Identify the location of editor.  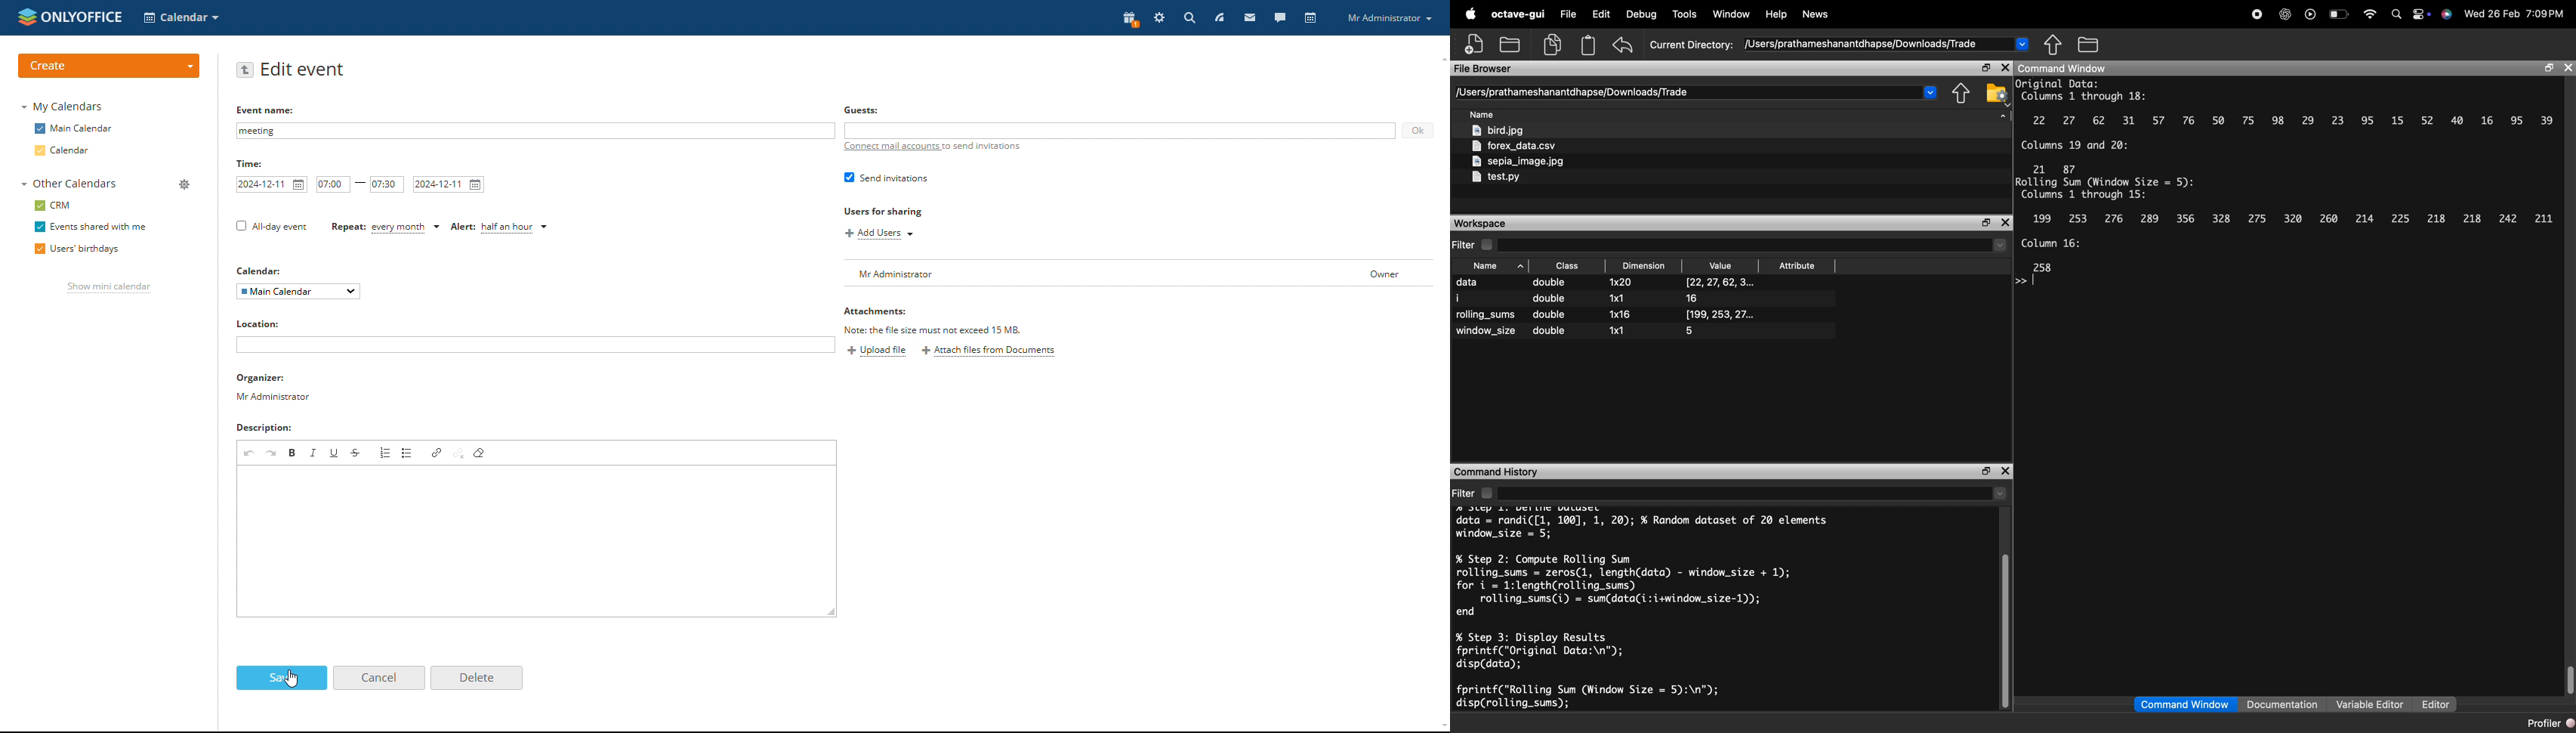
(2436, 705).